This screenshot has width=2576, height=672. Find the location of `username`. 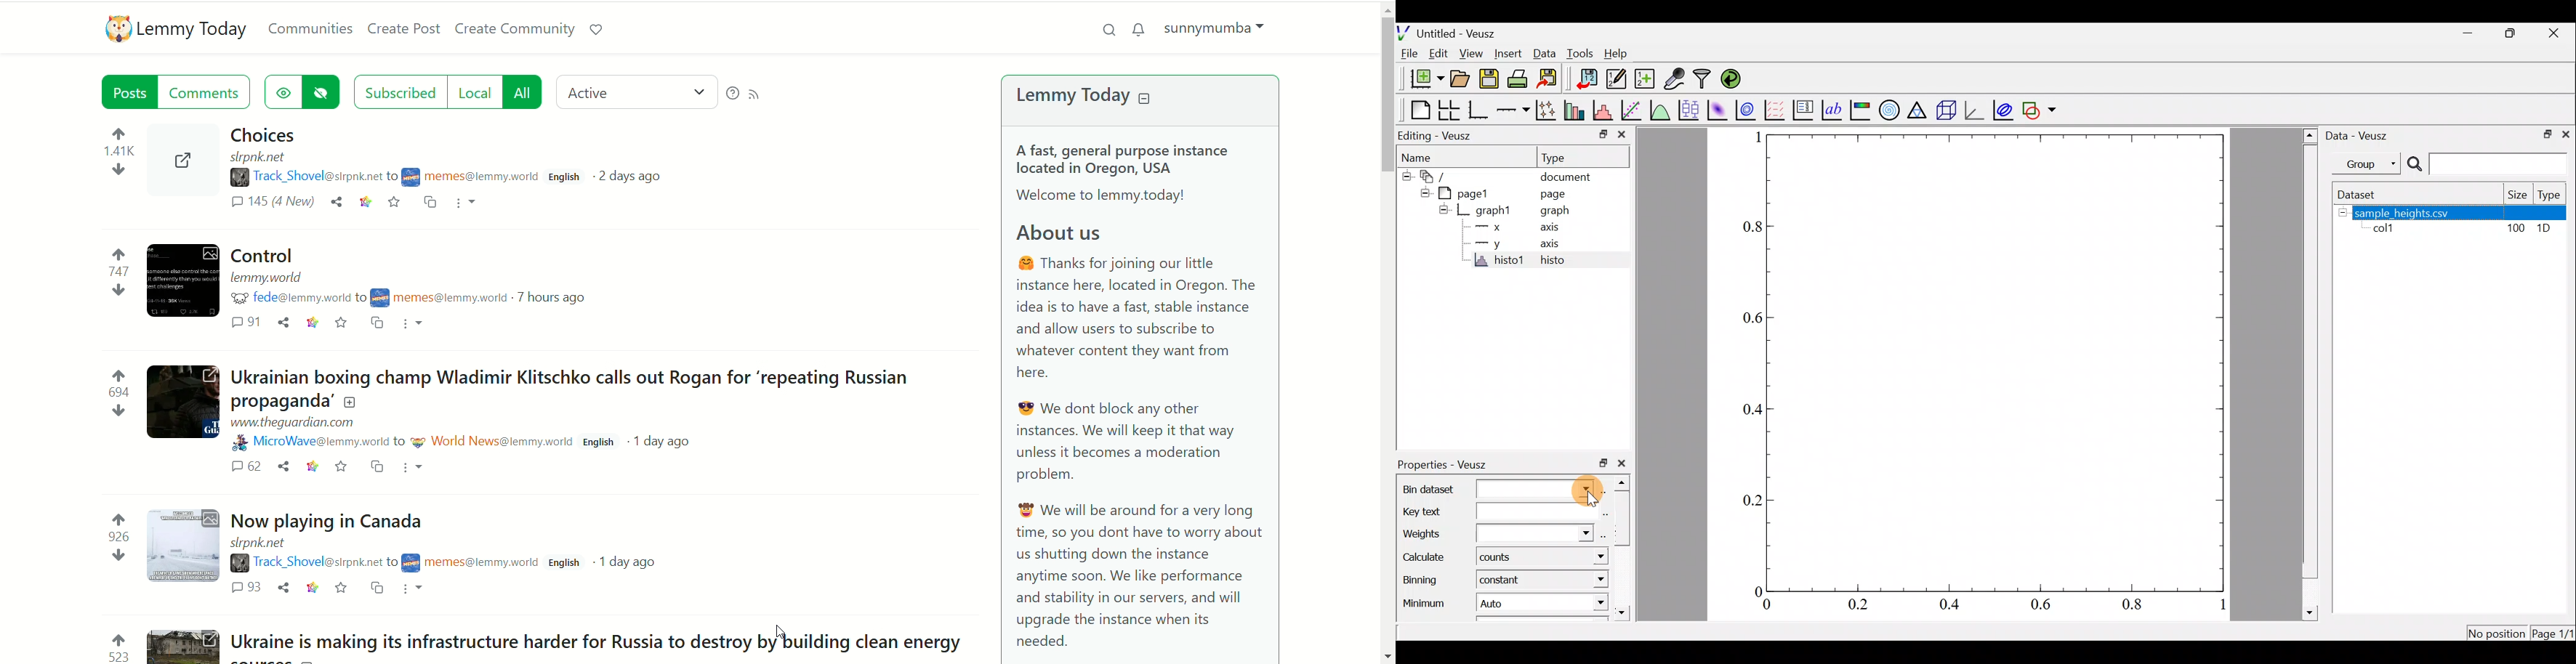

username is located at coordinates (305, 563).